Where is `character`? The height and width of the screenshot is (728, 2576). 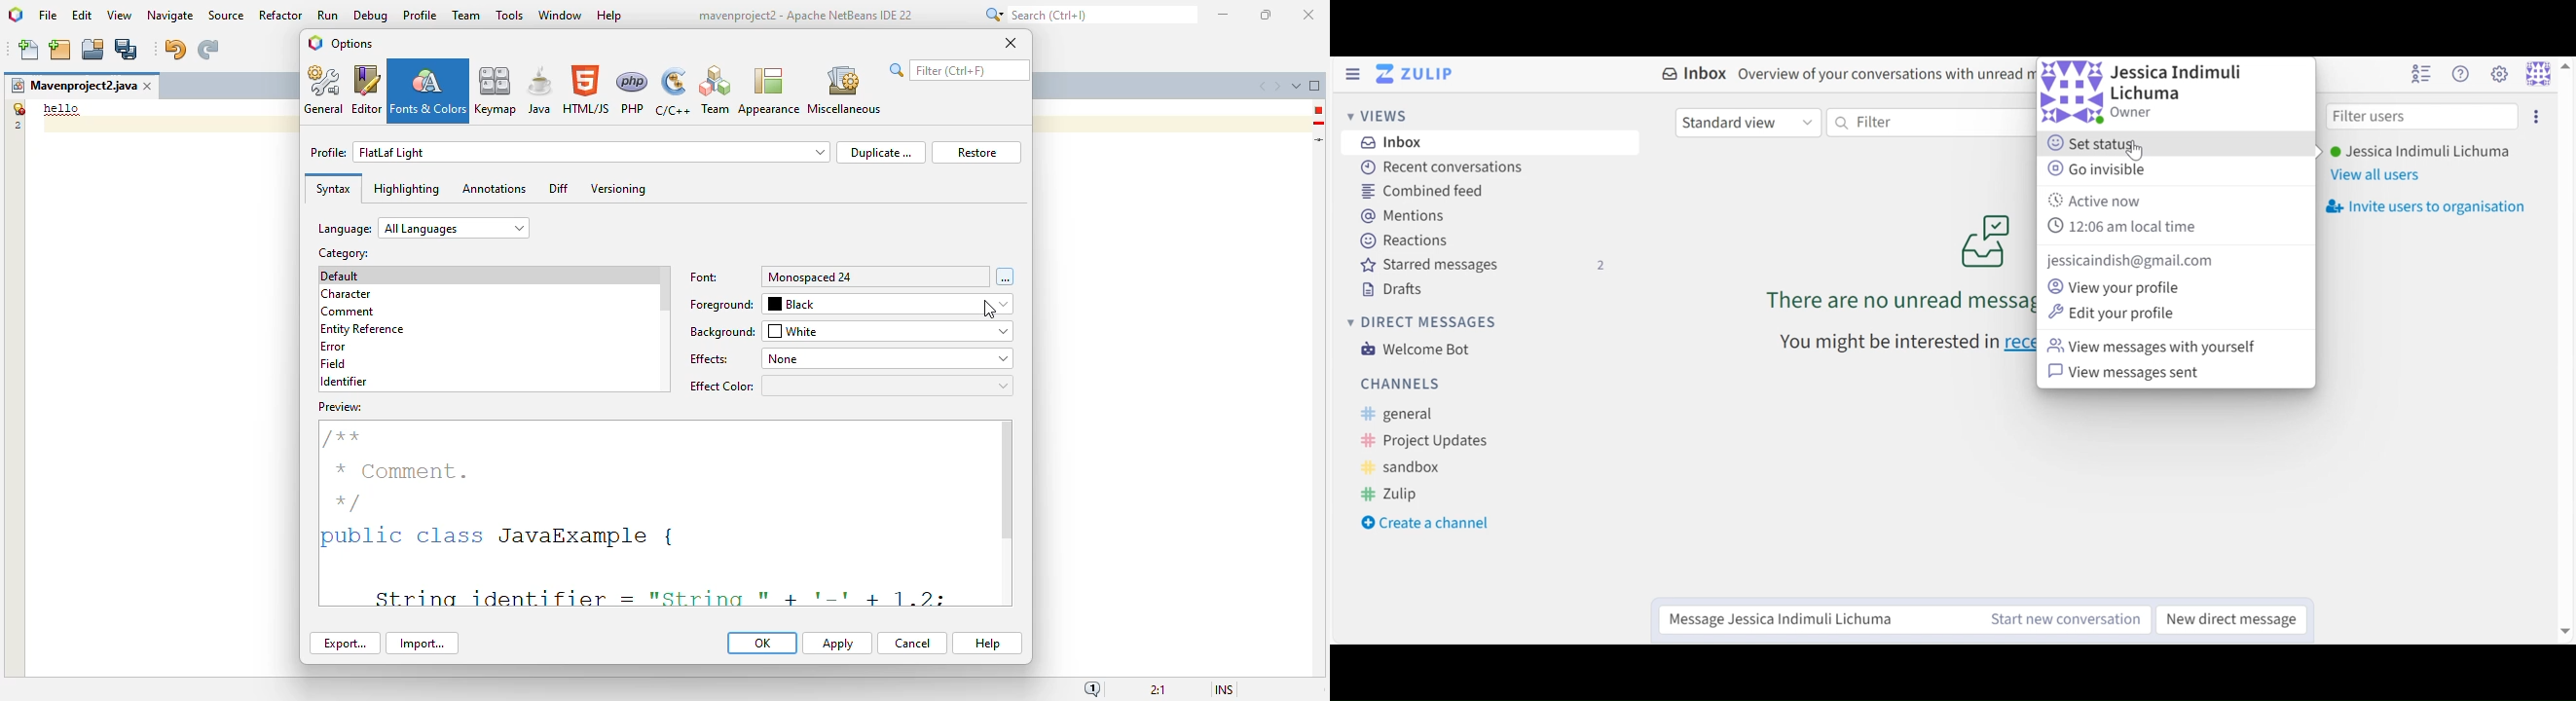 character is located at coordinates (346, 294).